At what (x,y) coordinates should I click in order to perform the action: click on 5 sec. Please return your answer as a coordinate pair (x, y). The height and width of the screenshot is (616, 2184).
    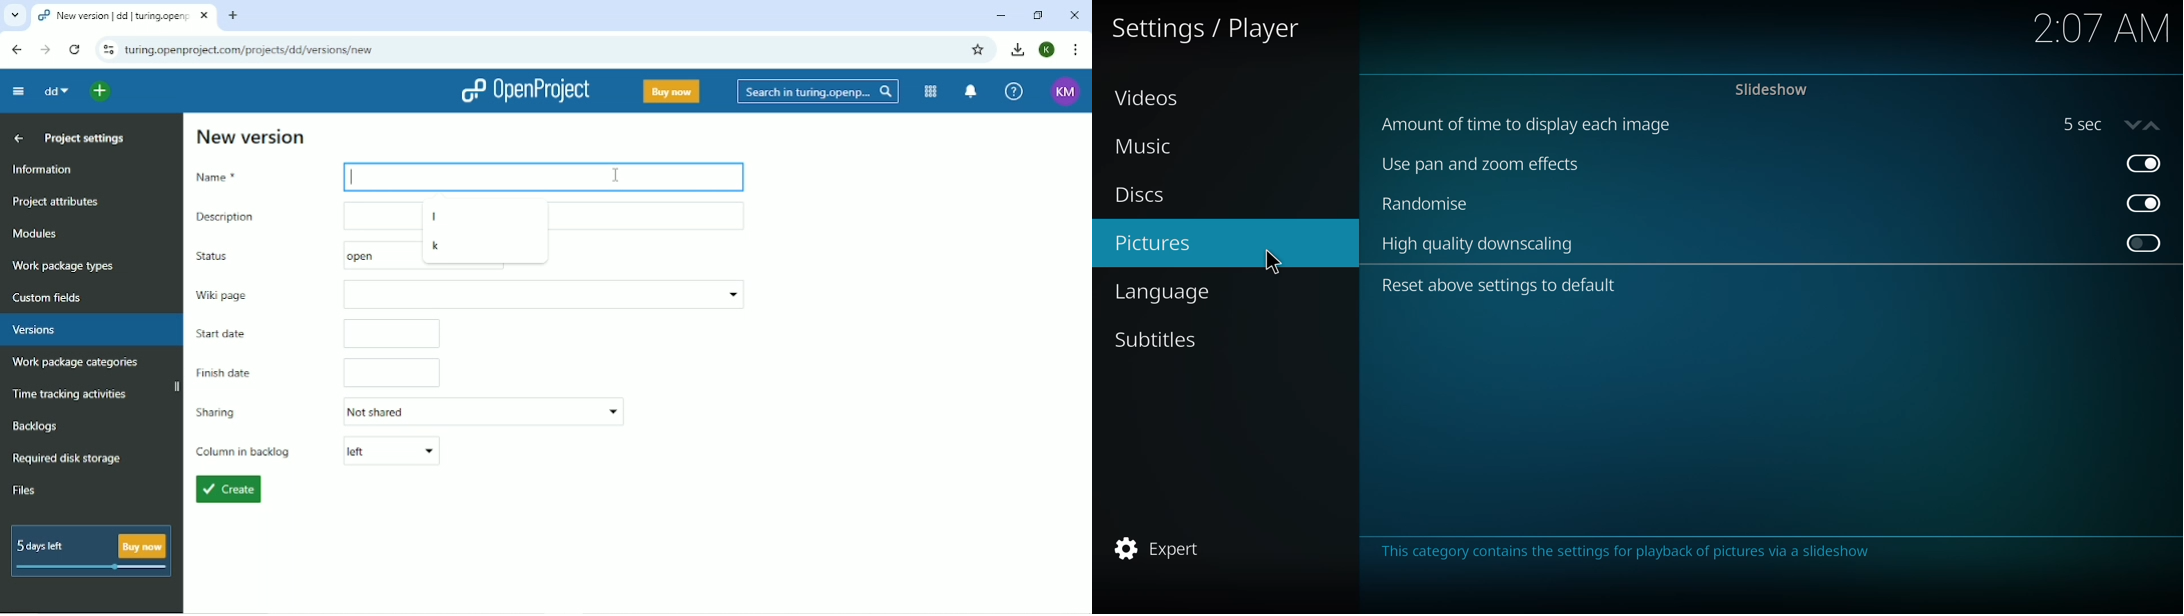
    Looking at the image, I should click on (2111, 125).